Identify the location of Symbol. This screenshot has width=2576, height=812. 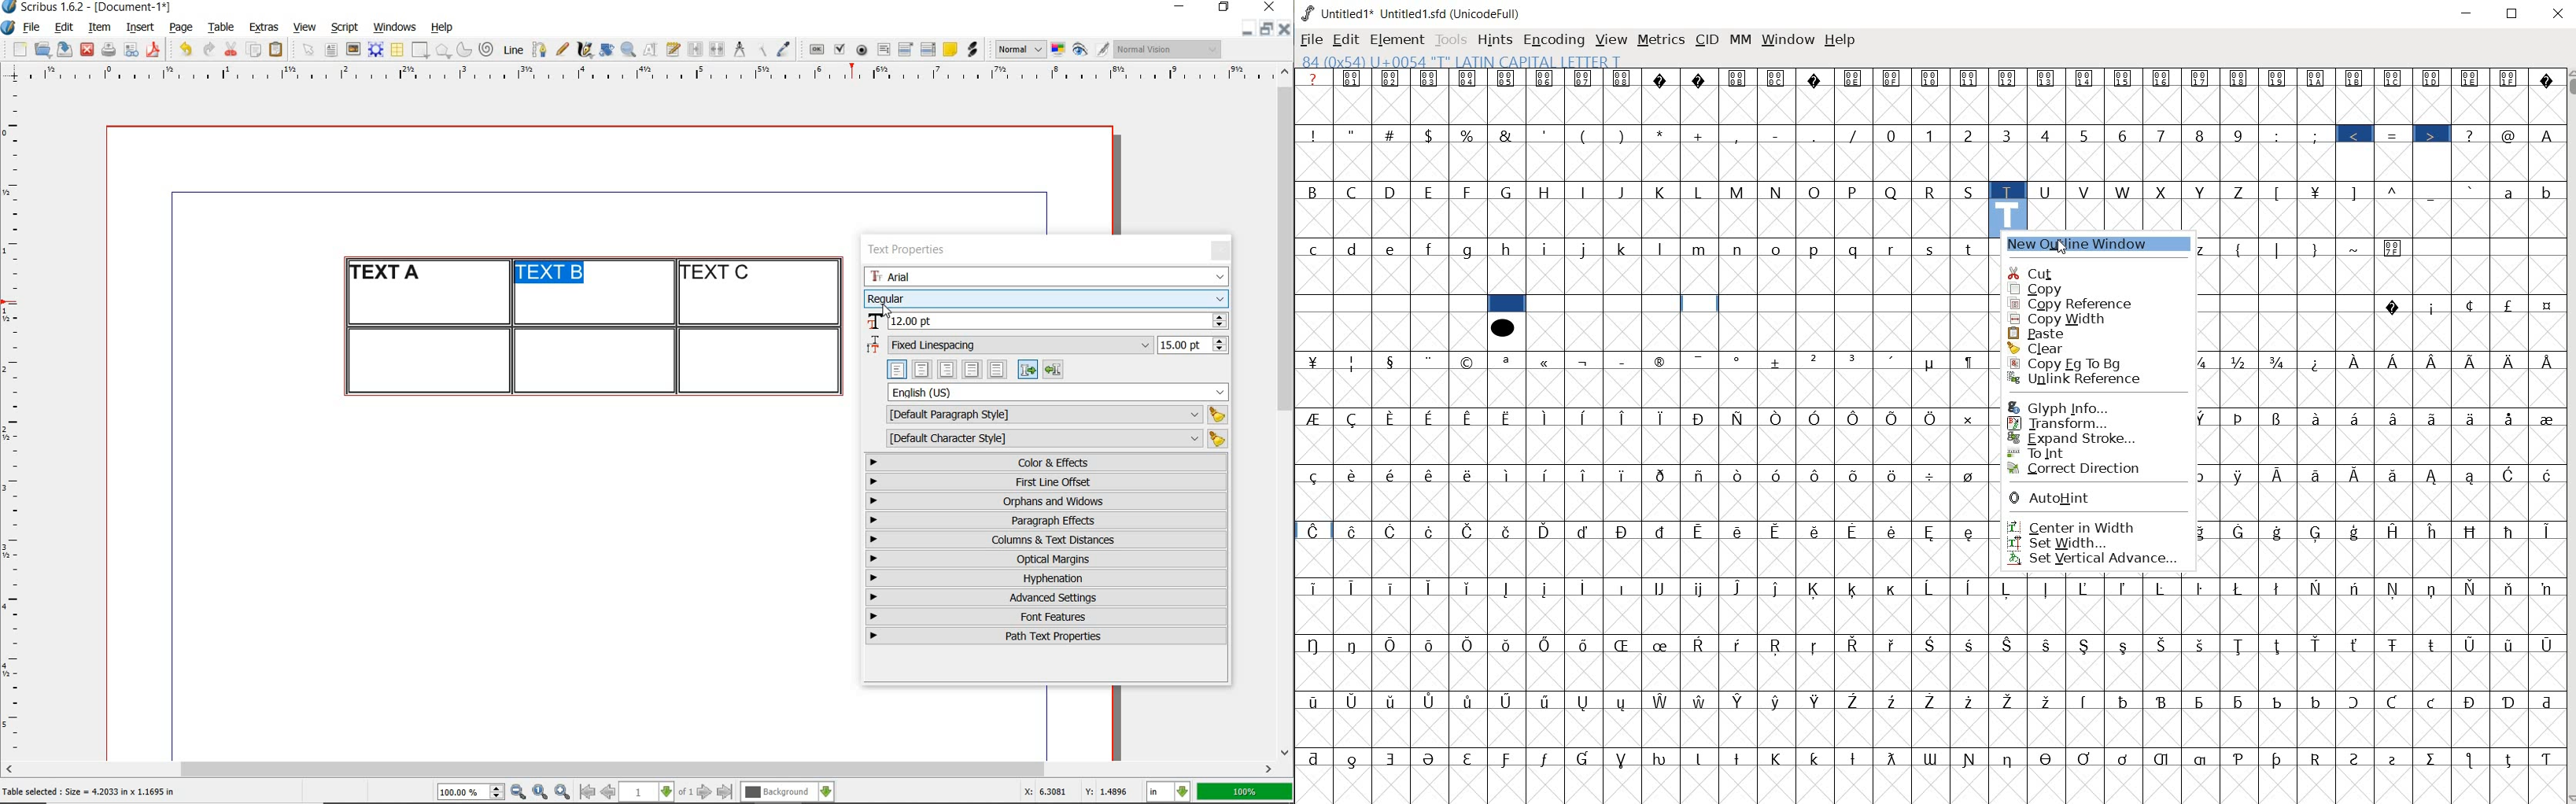
(2357, 78).